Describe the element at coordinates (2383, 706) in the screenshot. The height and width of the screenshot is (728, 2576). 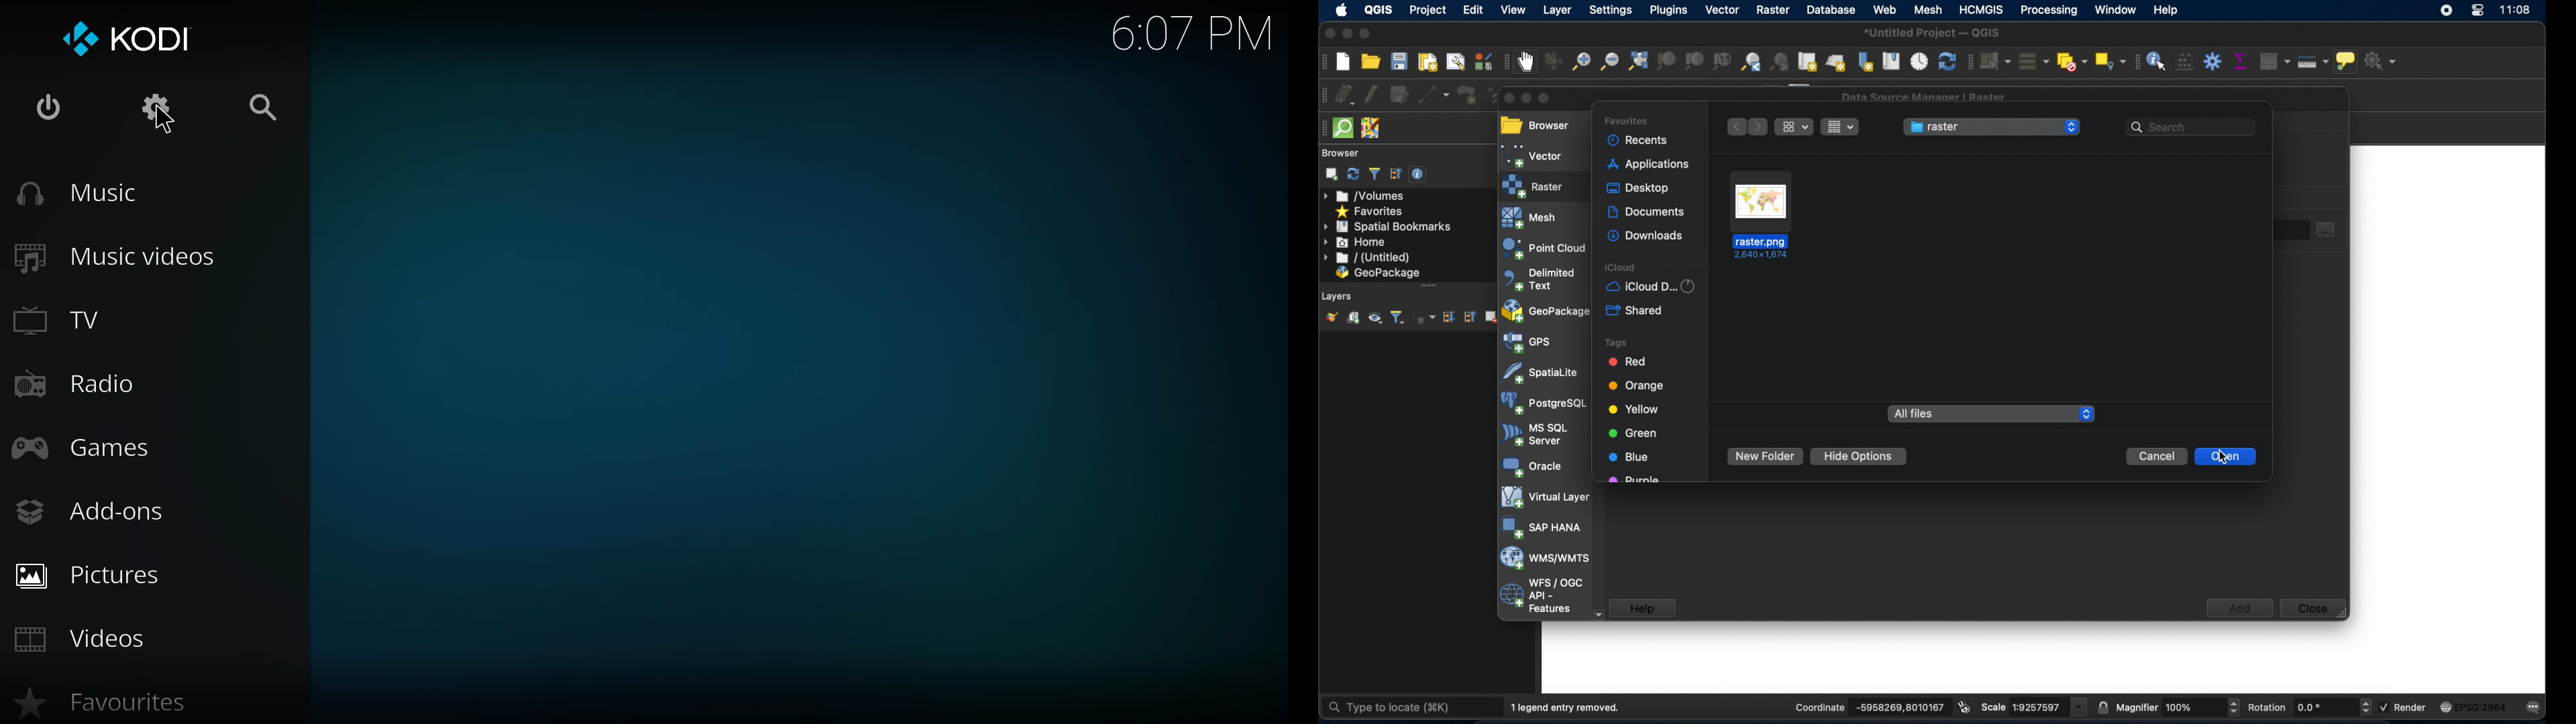
I see `checkbox` at that location.